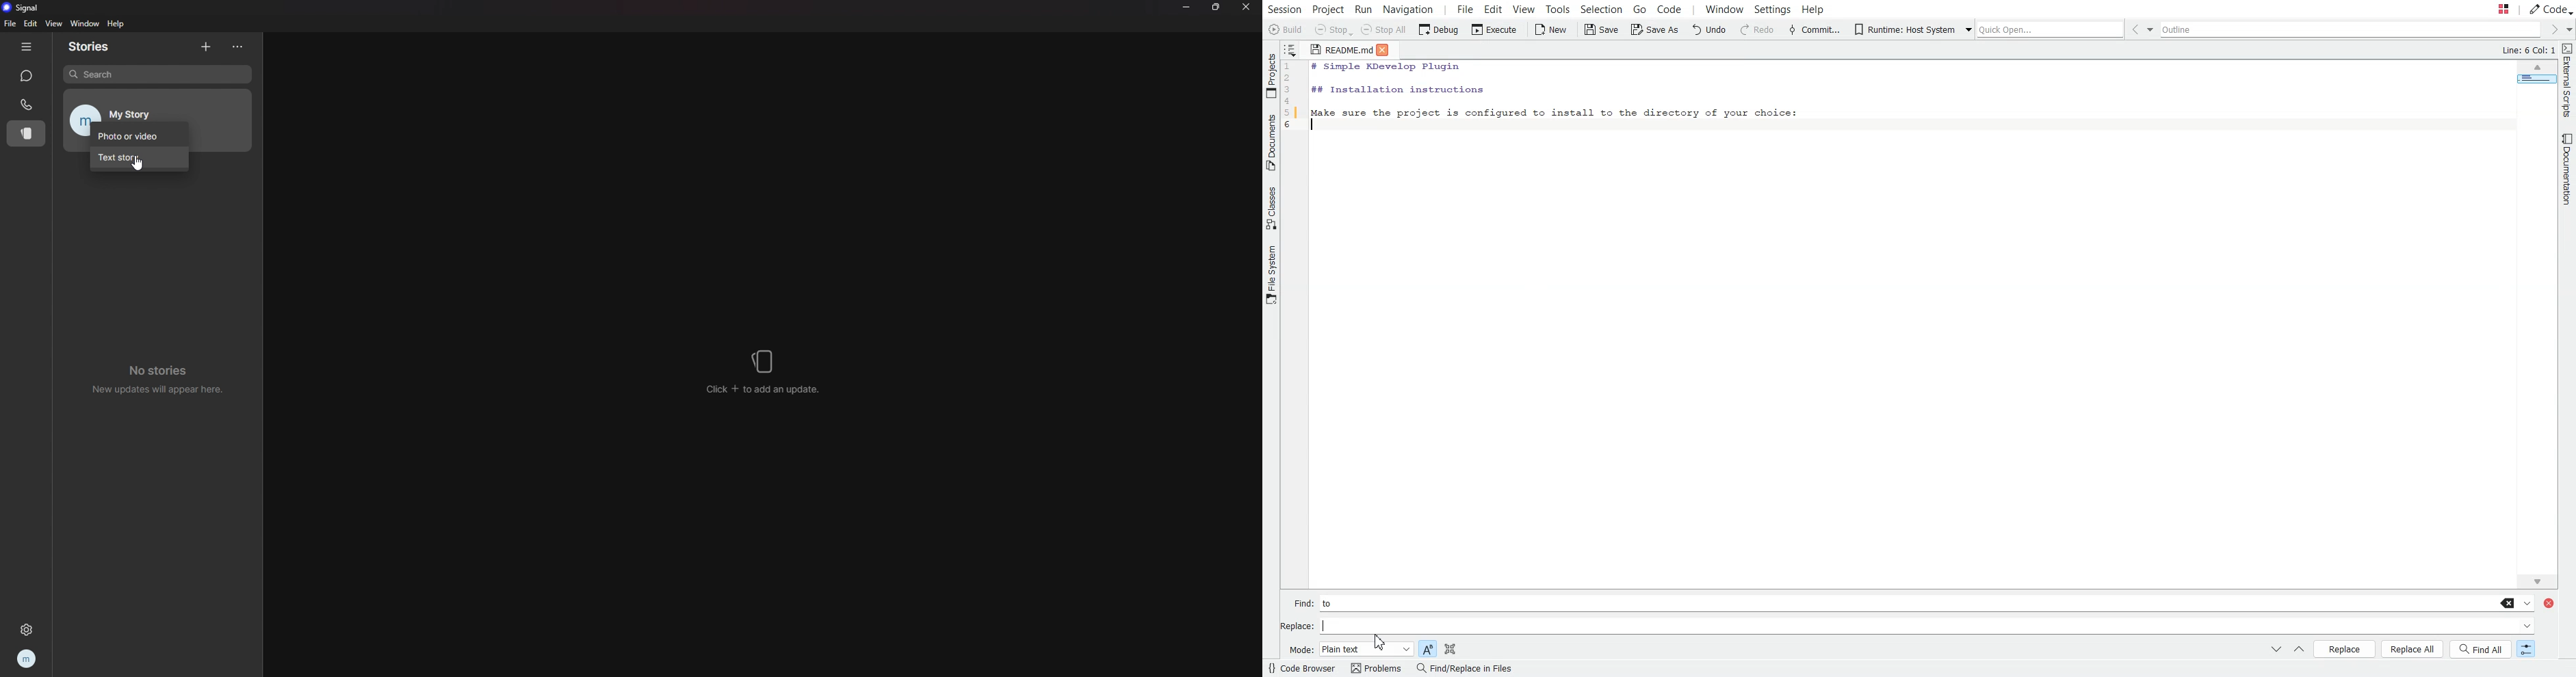 The width and height of the screenshot is (2576, 700). I want to click on Search in selection only, so click(1450, 648).